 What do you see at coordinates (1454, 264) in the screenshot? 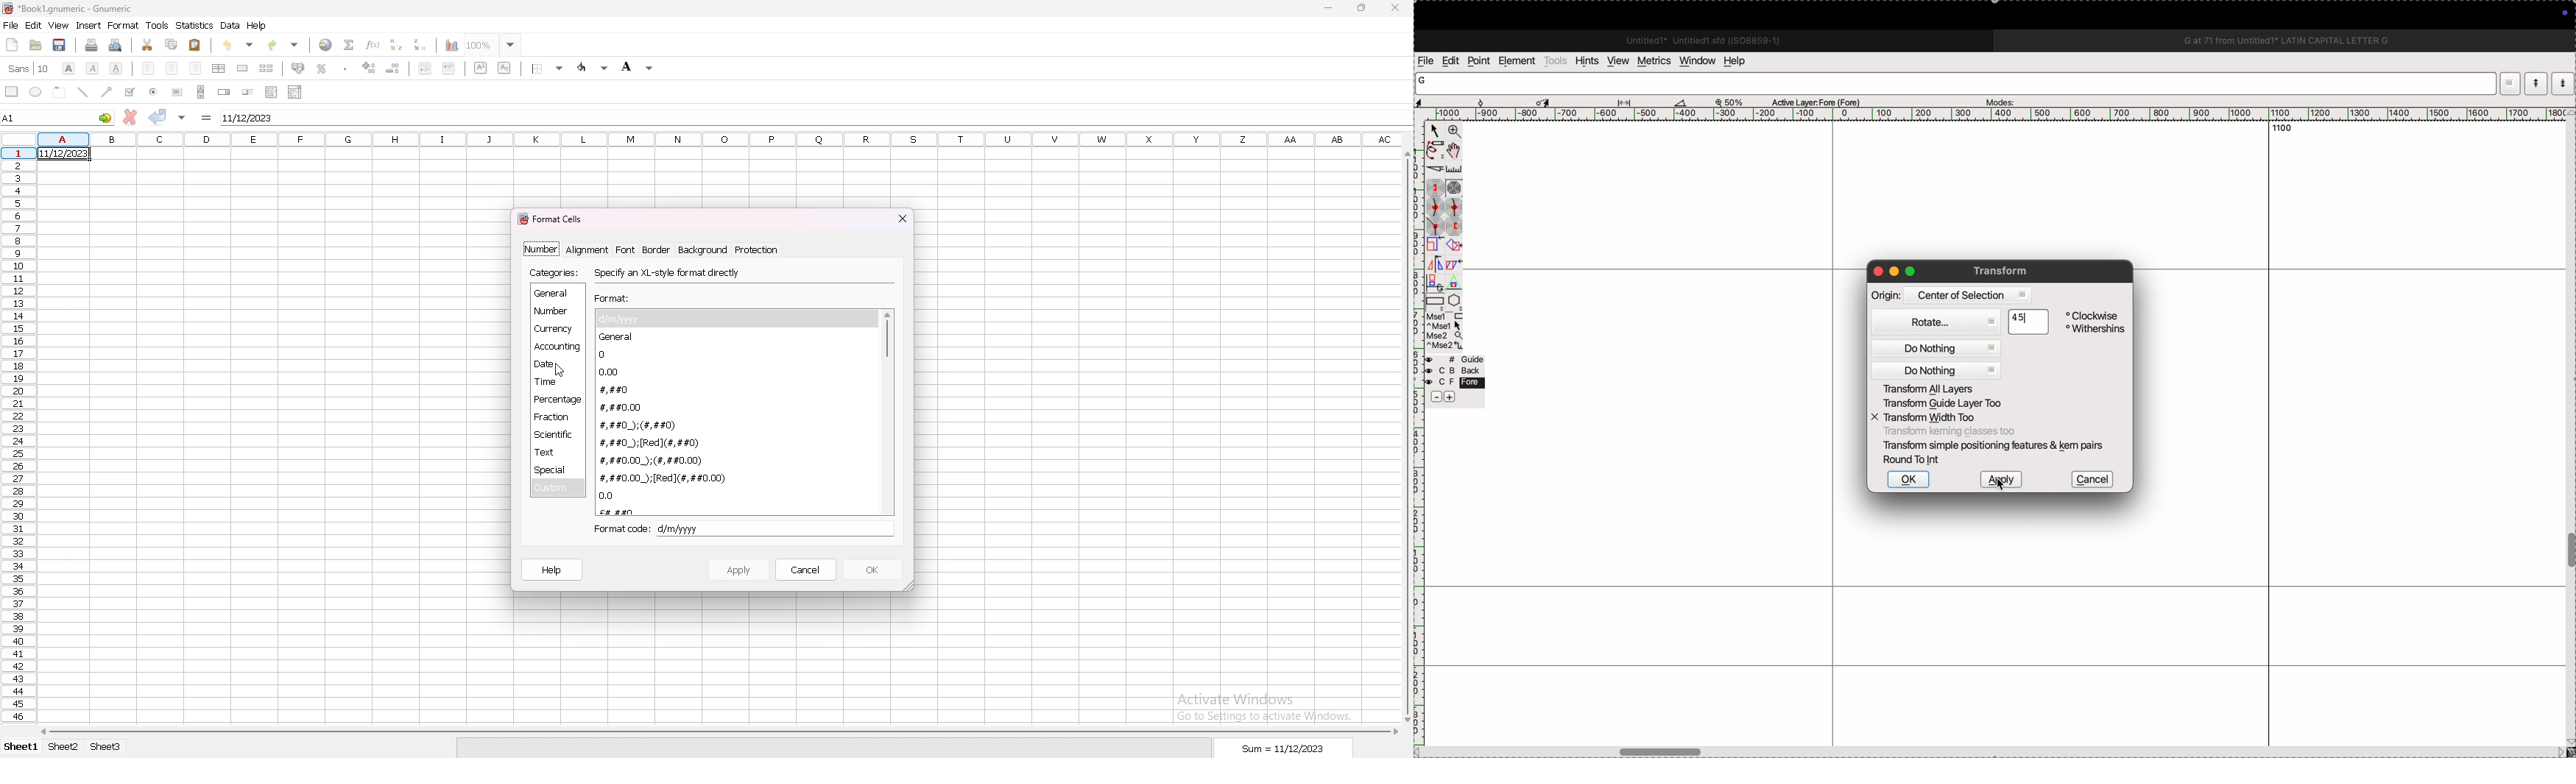
I see `skew` at bounding box center [1454, 264].